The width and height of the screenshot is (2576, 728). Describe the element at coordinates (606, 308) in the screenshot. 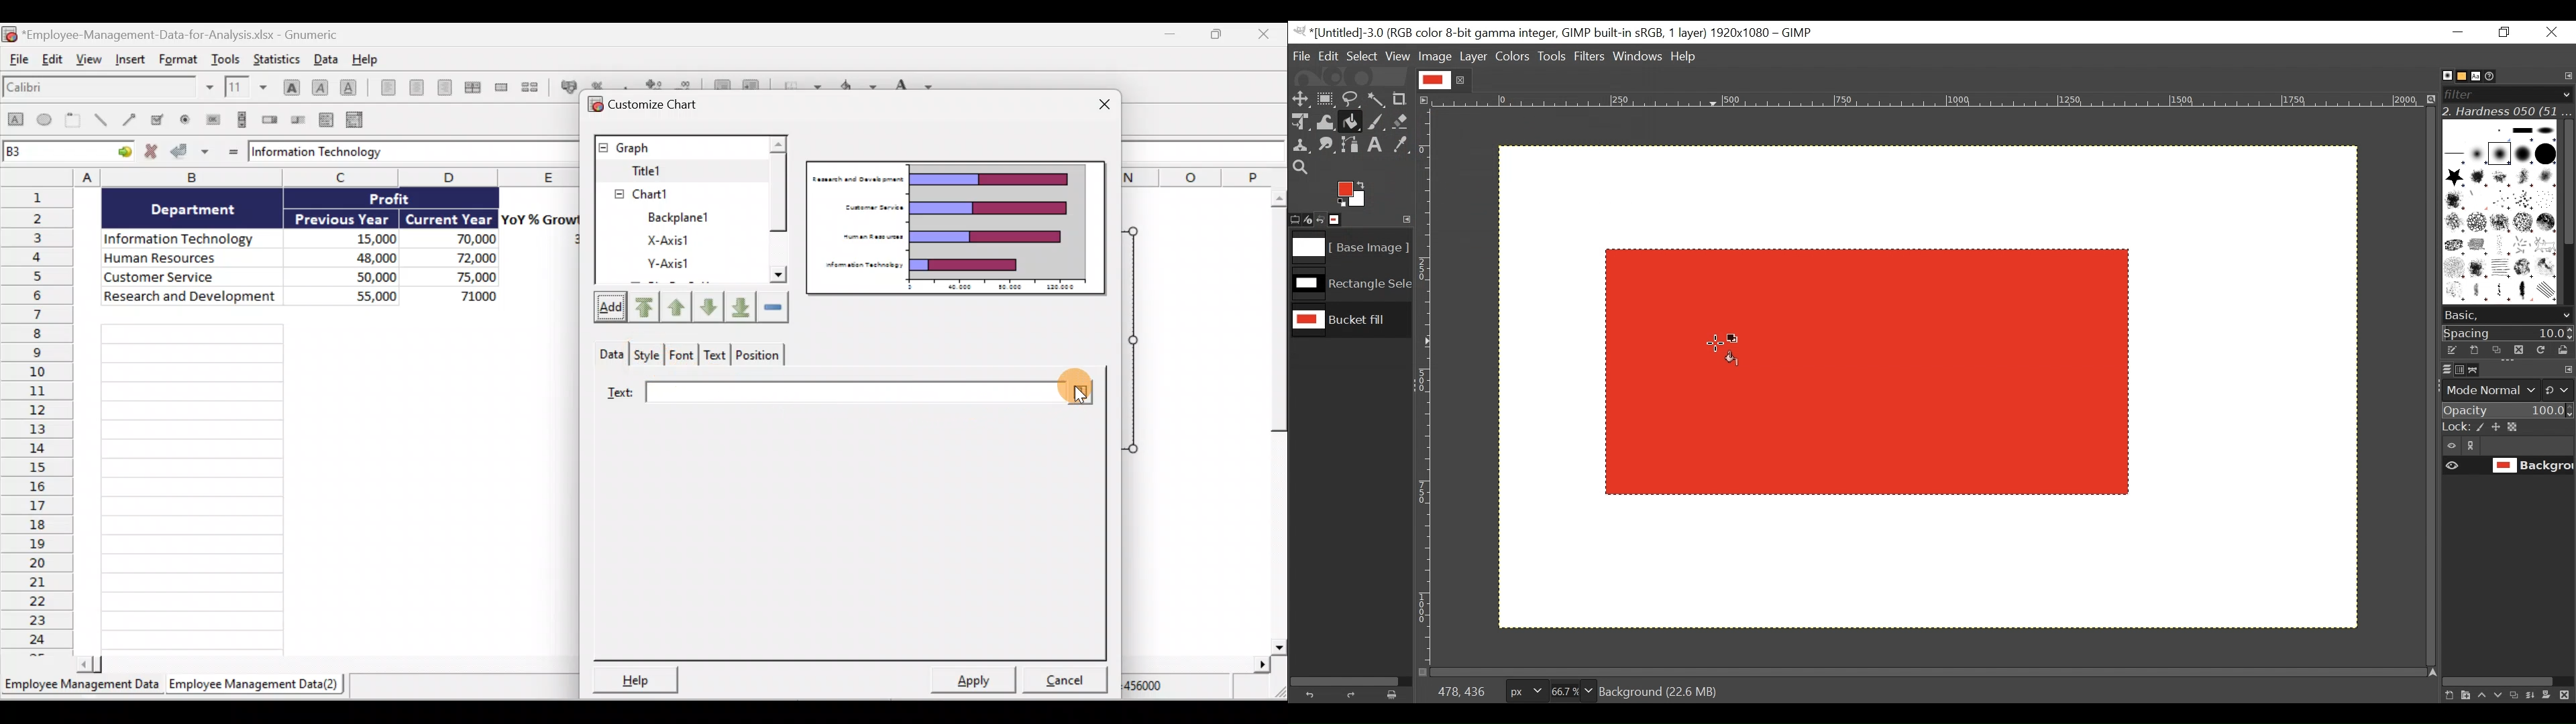

I see `Add` at that location.